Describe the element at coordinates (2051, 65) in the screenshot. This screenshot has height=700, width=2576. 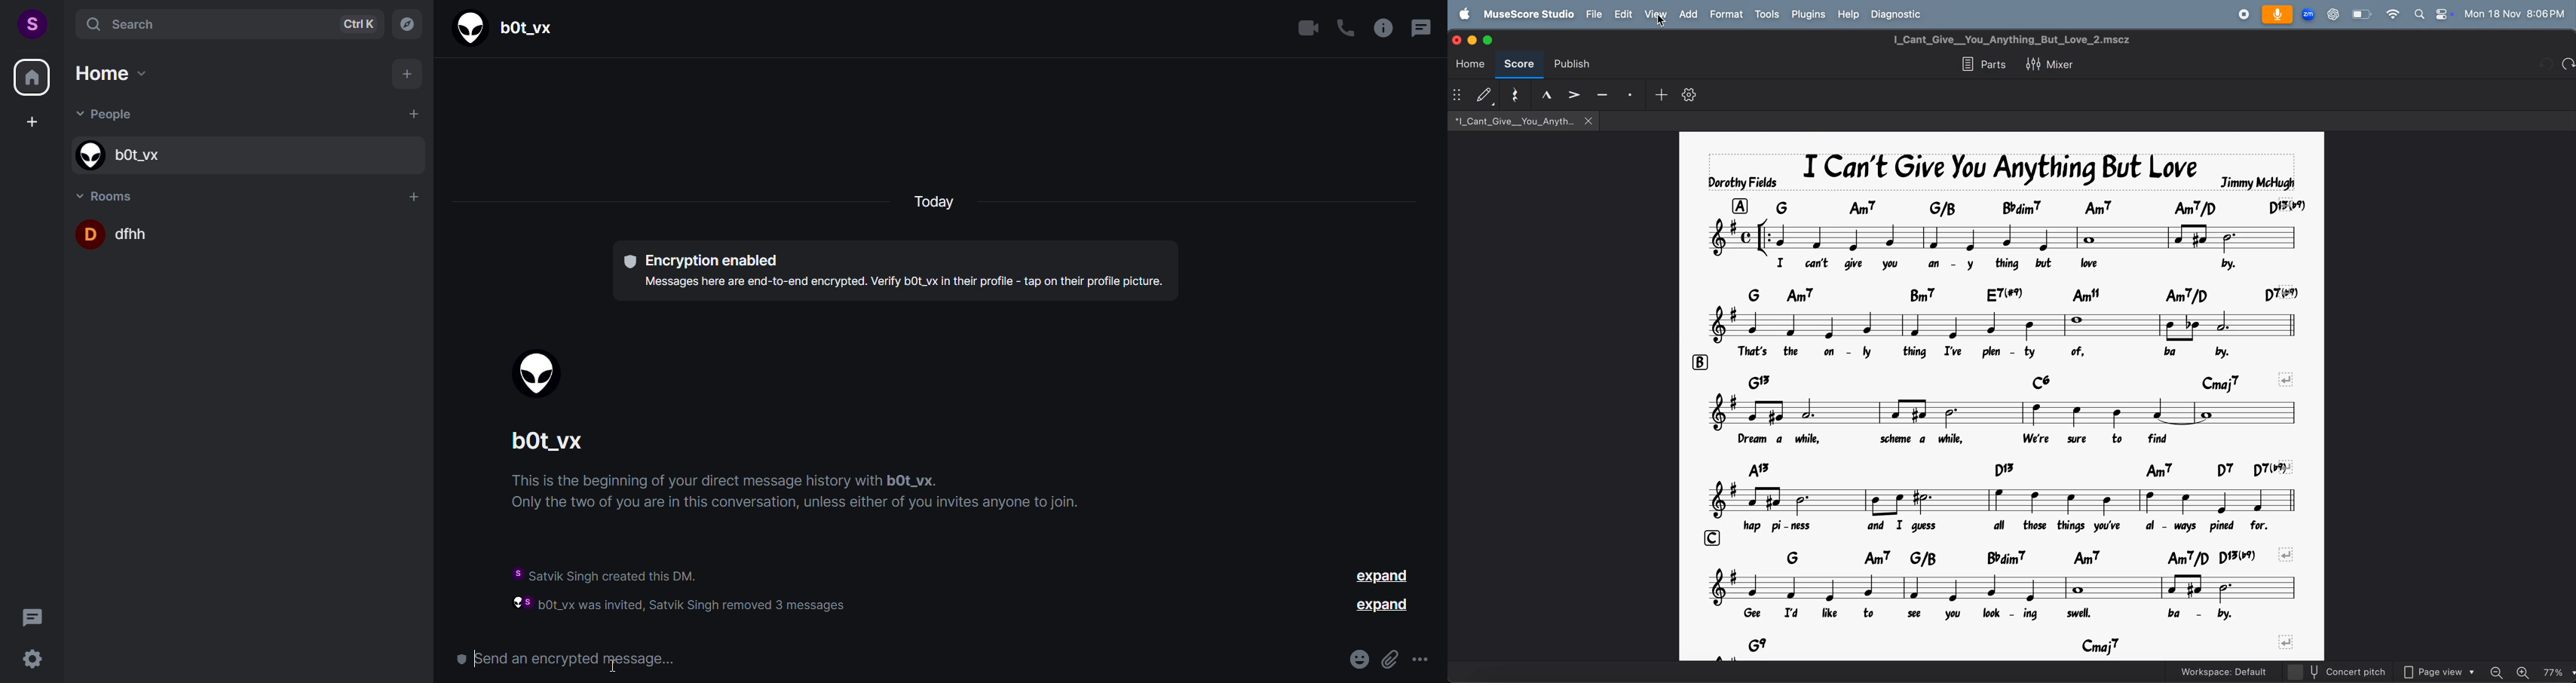
I see `mixer` at that location.